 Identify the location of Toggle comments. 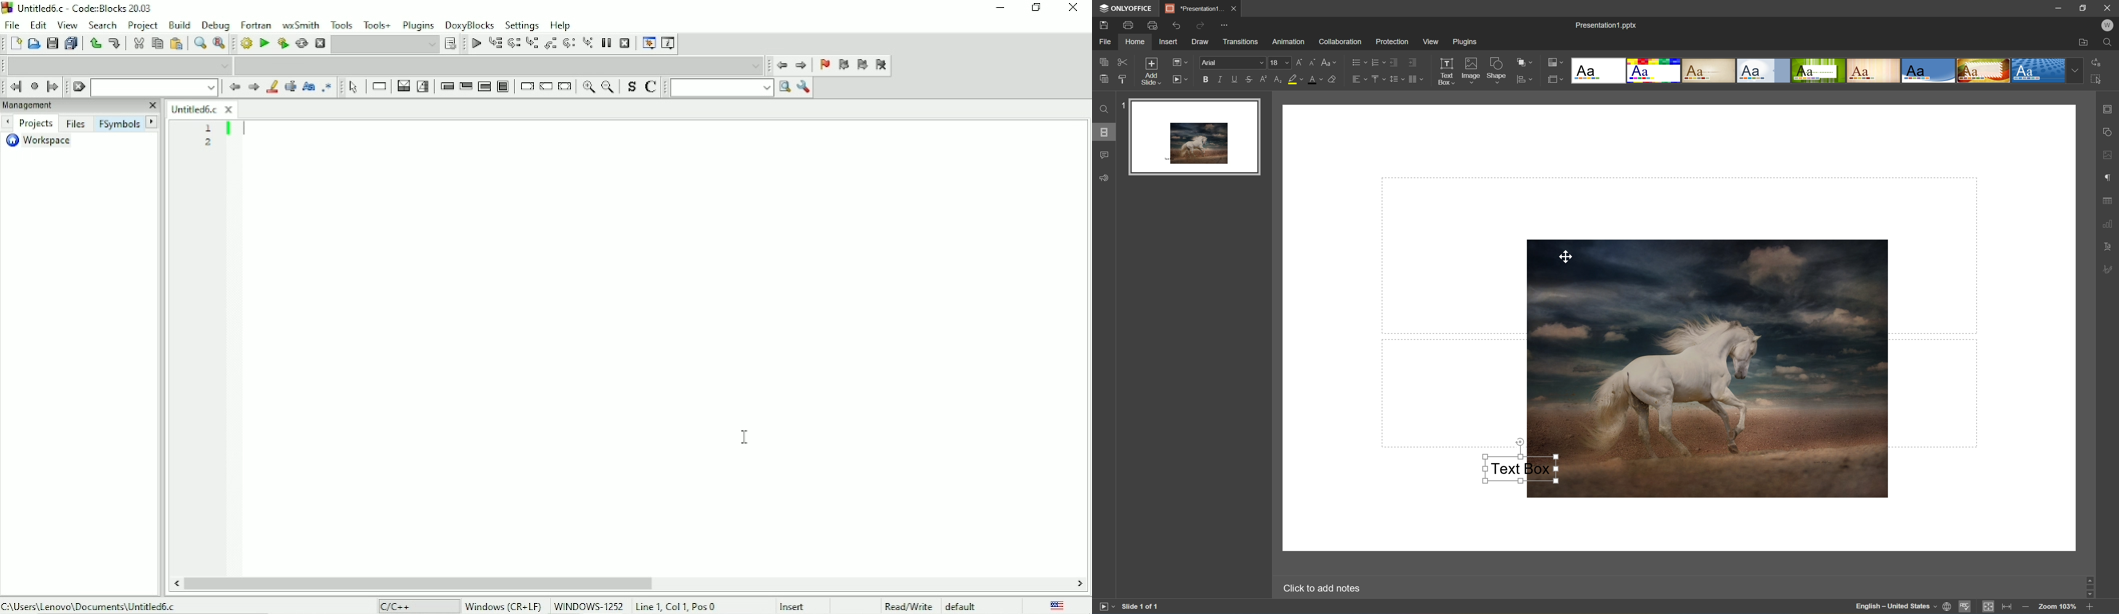
(652, 87).